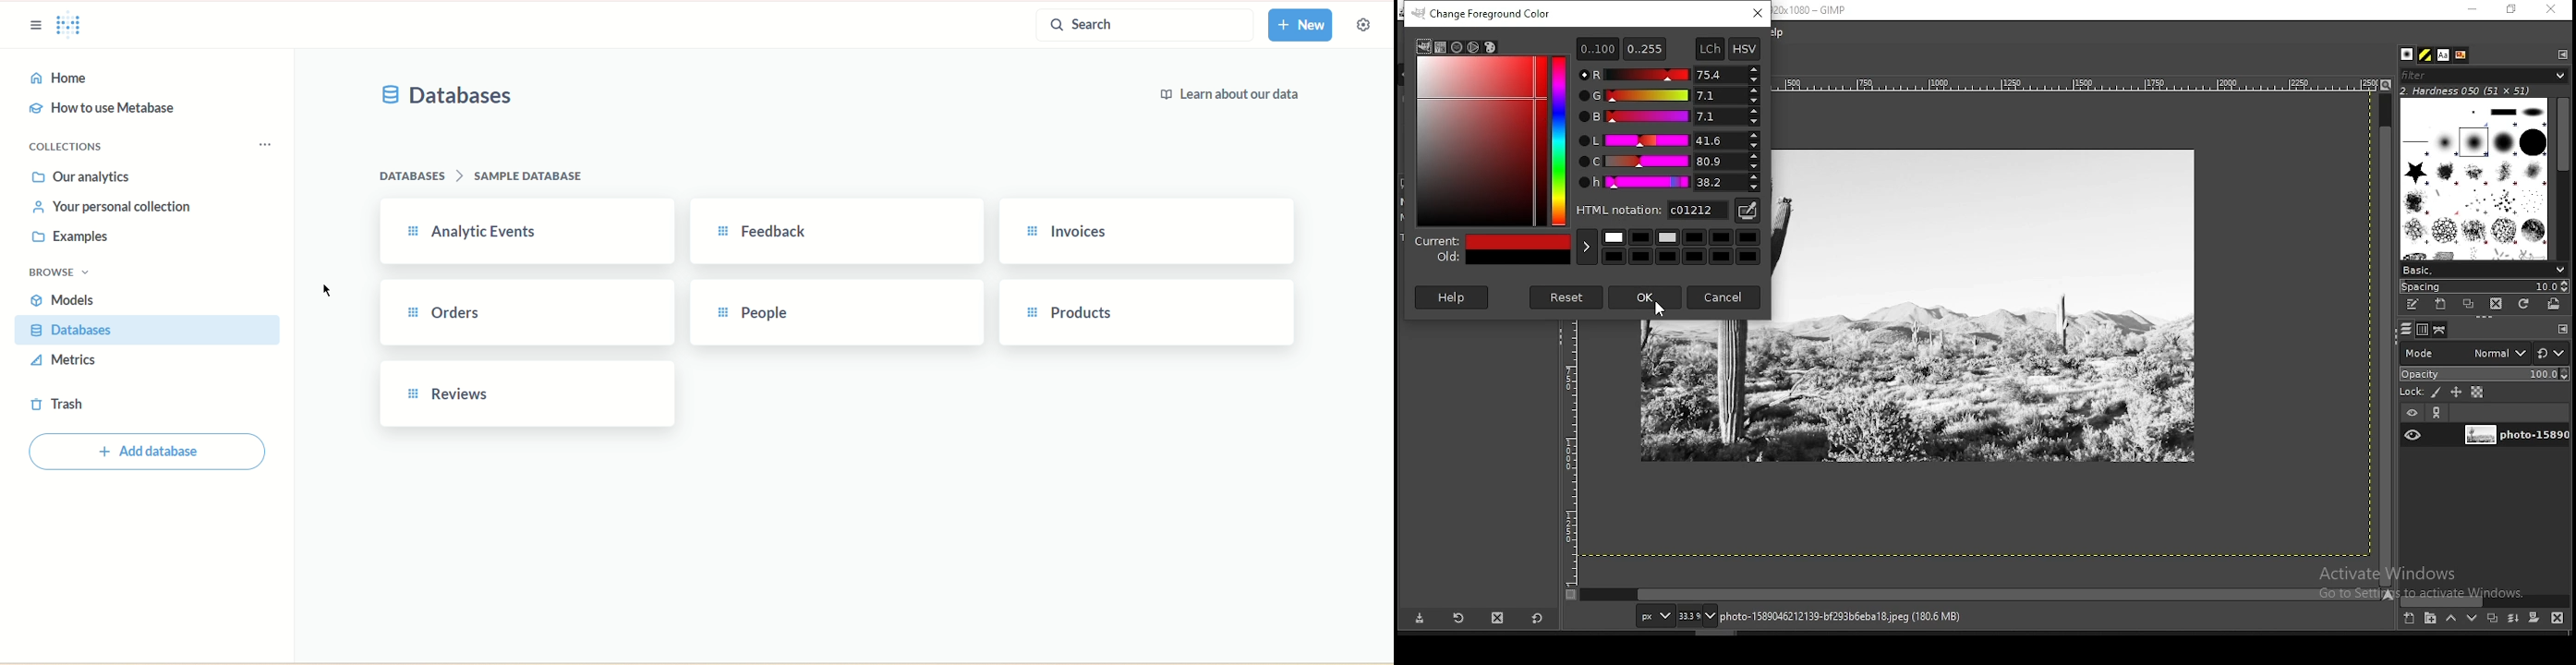 The height and width of the screenshot is (672, 2576). Describe the element at coordinates (1711, 47) in the screenshot. I see `lch` at that location.